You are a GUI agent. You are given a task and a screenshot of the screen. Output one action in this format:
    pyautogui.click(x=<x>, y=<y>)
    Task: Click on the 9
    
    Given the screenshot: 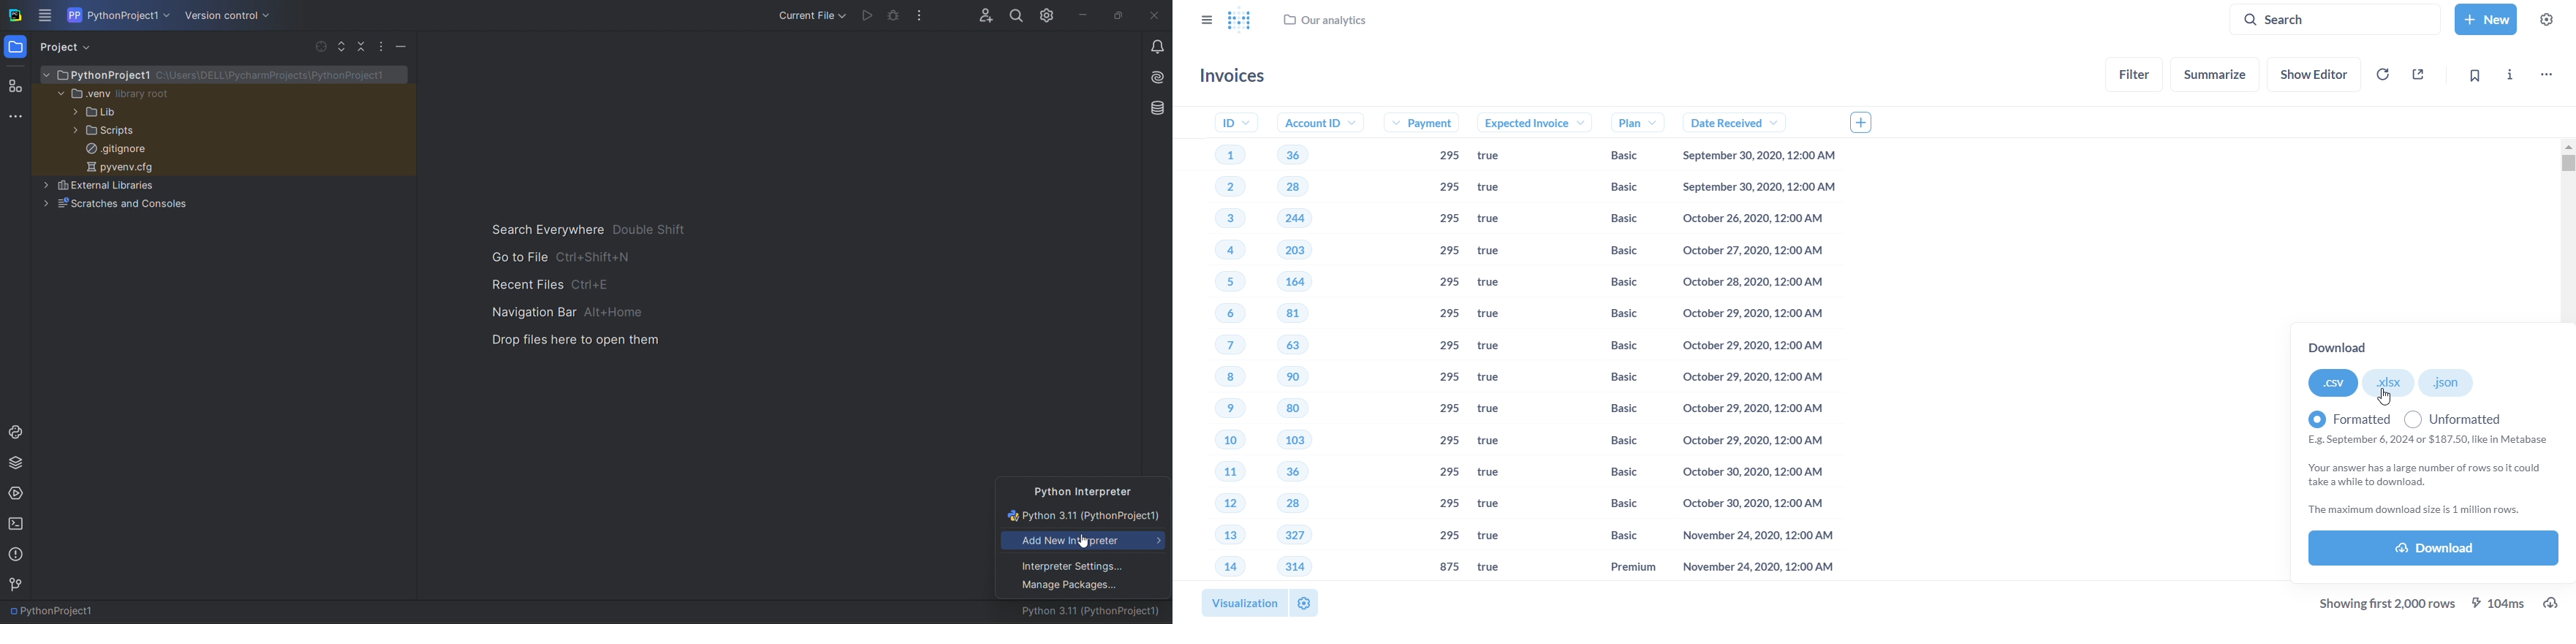 What is the action you would take?
    pyautogui.click(x=1216, y=409)
    